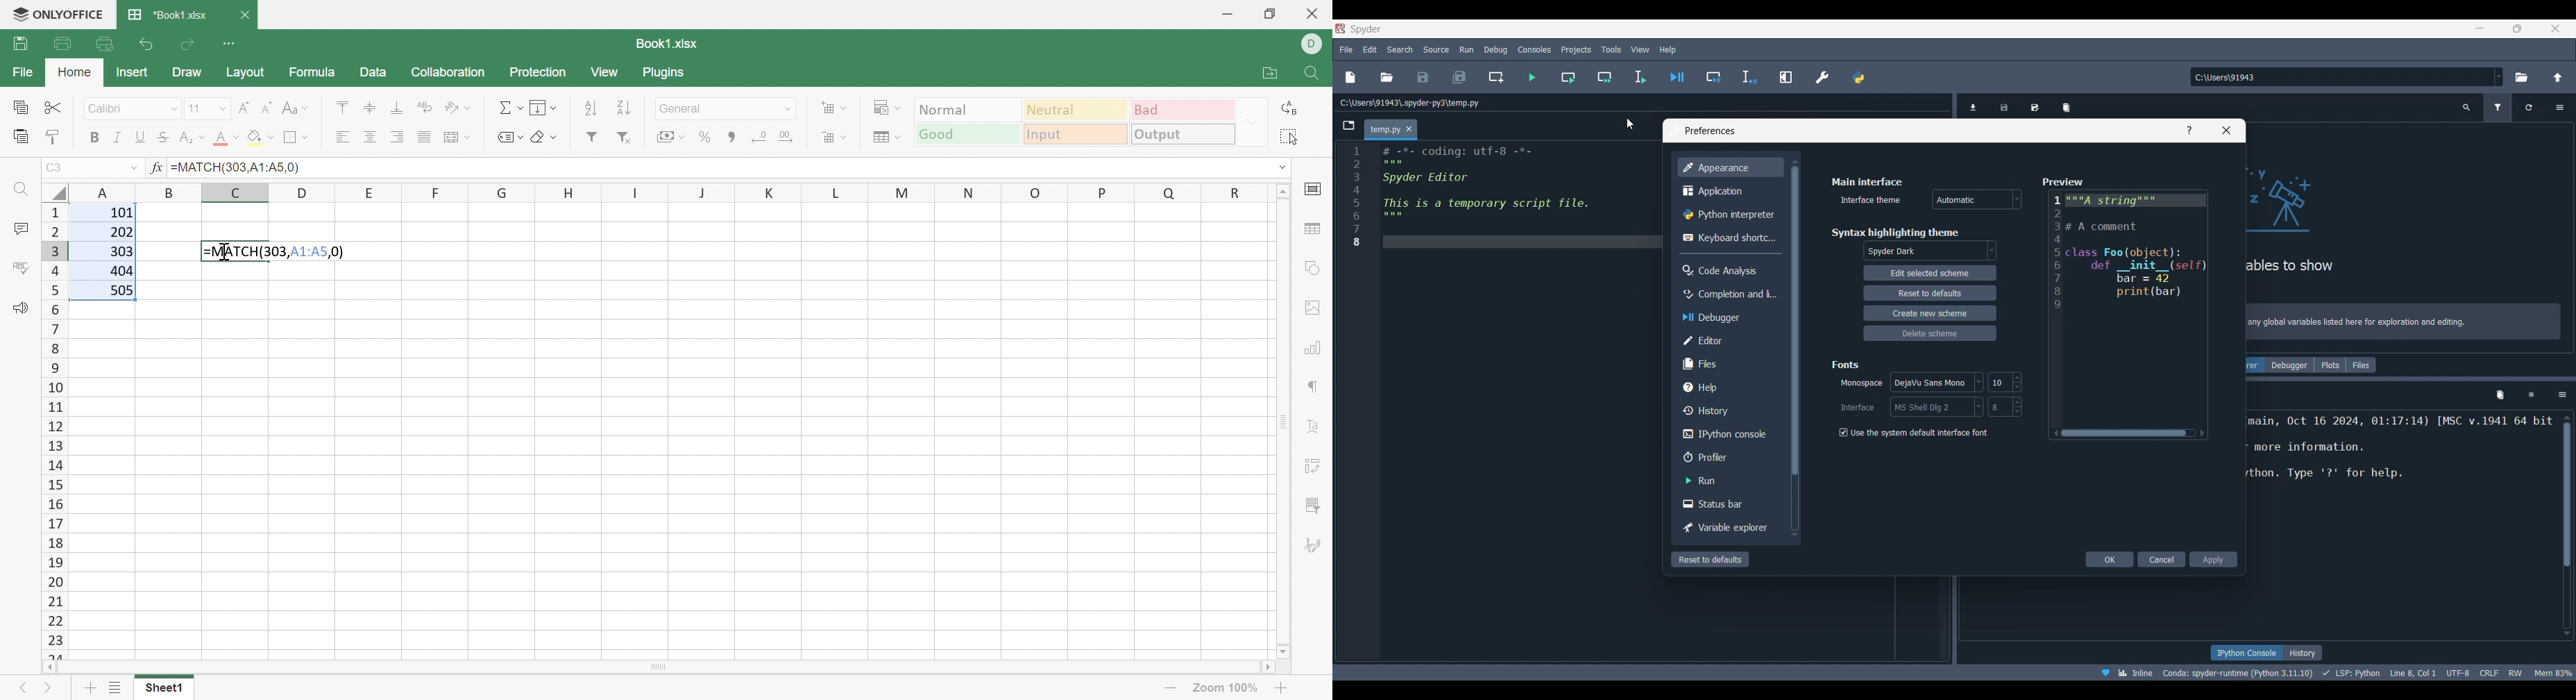 This screenshot has height=700, width=2576. What do you see at coordinates (2529, 108) in the screenshot?
I see `Refresh variables` at bounding box center [2529, 108].